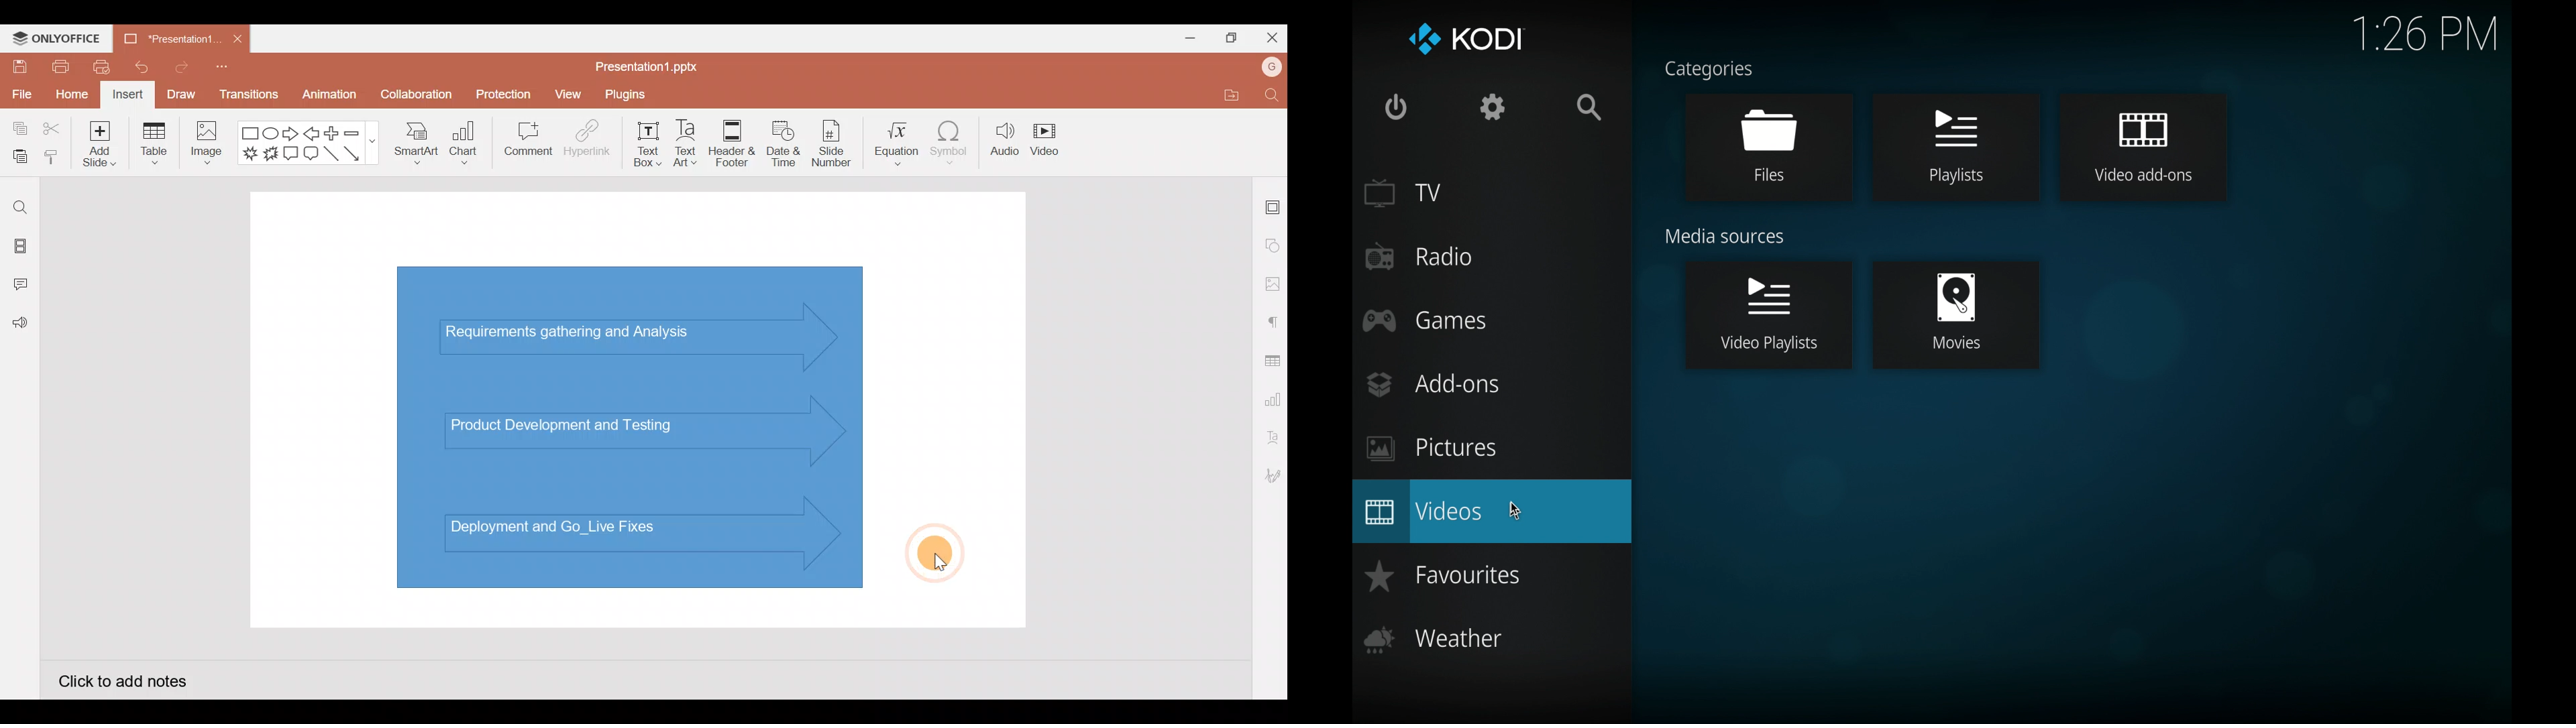 This screenshot has width=2576, height=728. What do you see at coordinates (17, 158) in the screenshot?
I see `Paste` at bounding box center [17, 158].